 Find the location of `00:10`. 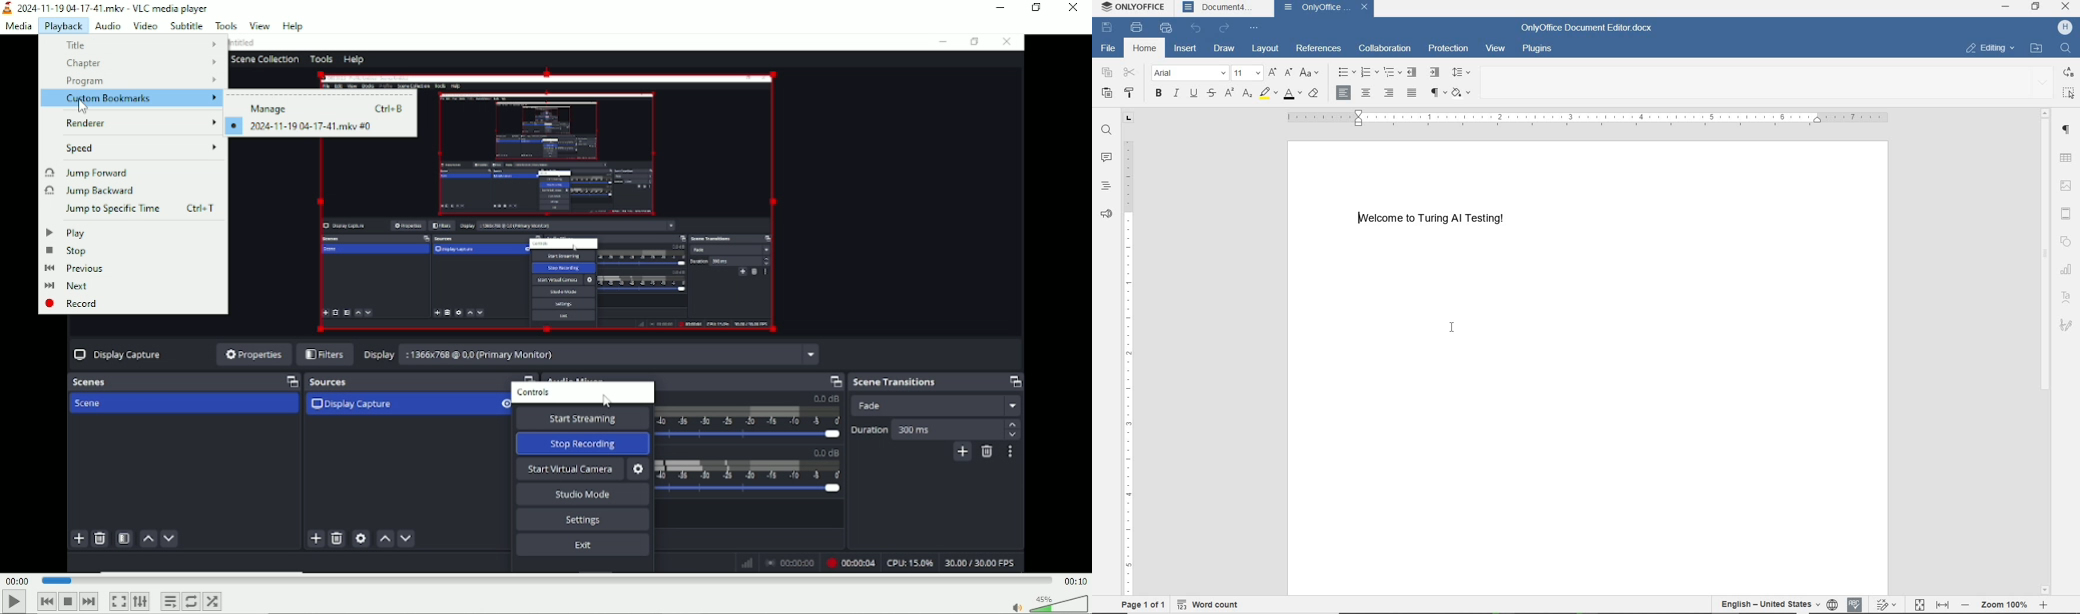

00:10 is located at coordinates (1074, 581).